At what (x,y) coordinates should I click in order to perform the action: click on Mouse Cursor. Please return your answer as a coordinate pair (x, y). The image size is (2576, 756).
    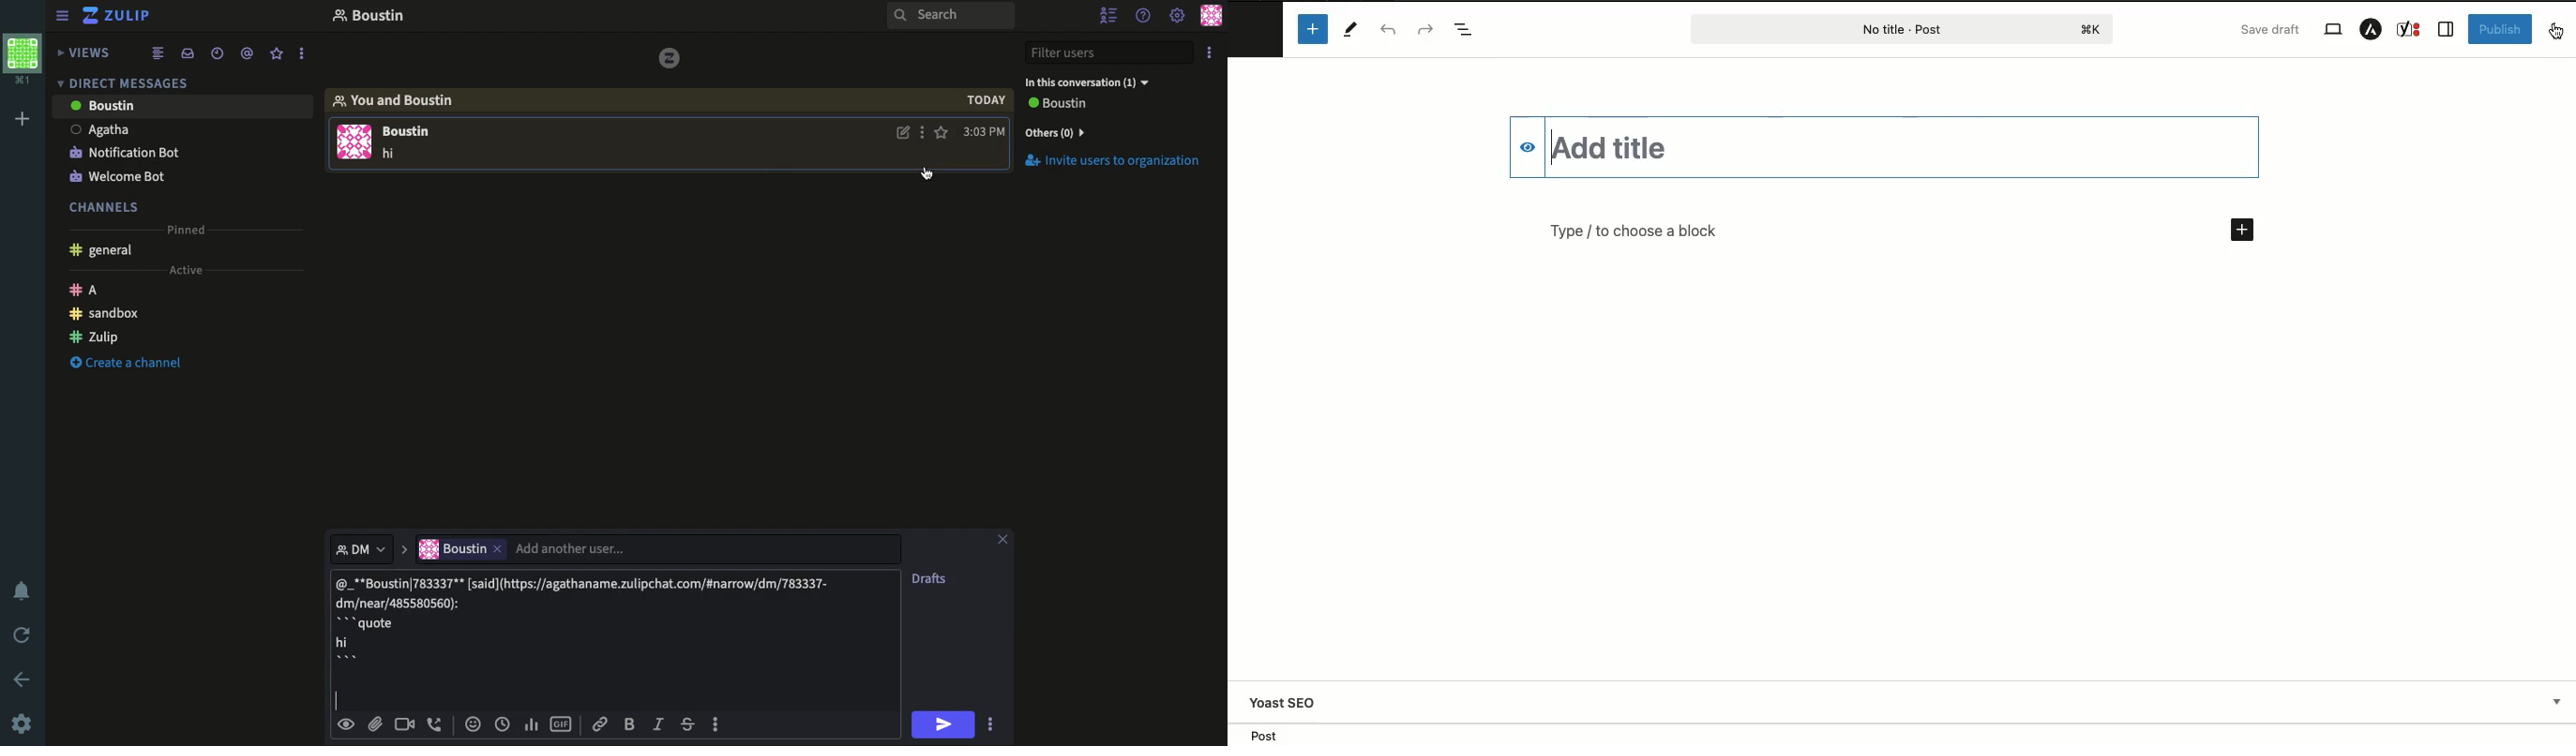
    Looking at the image, I should click on (929, 177).